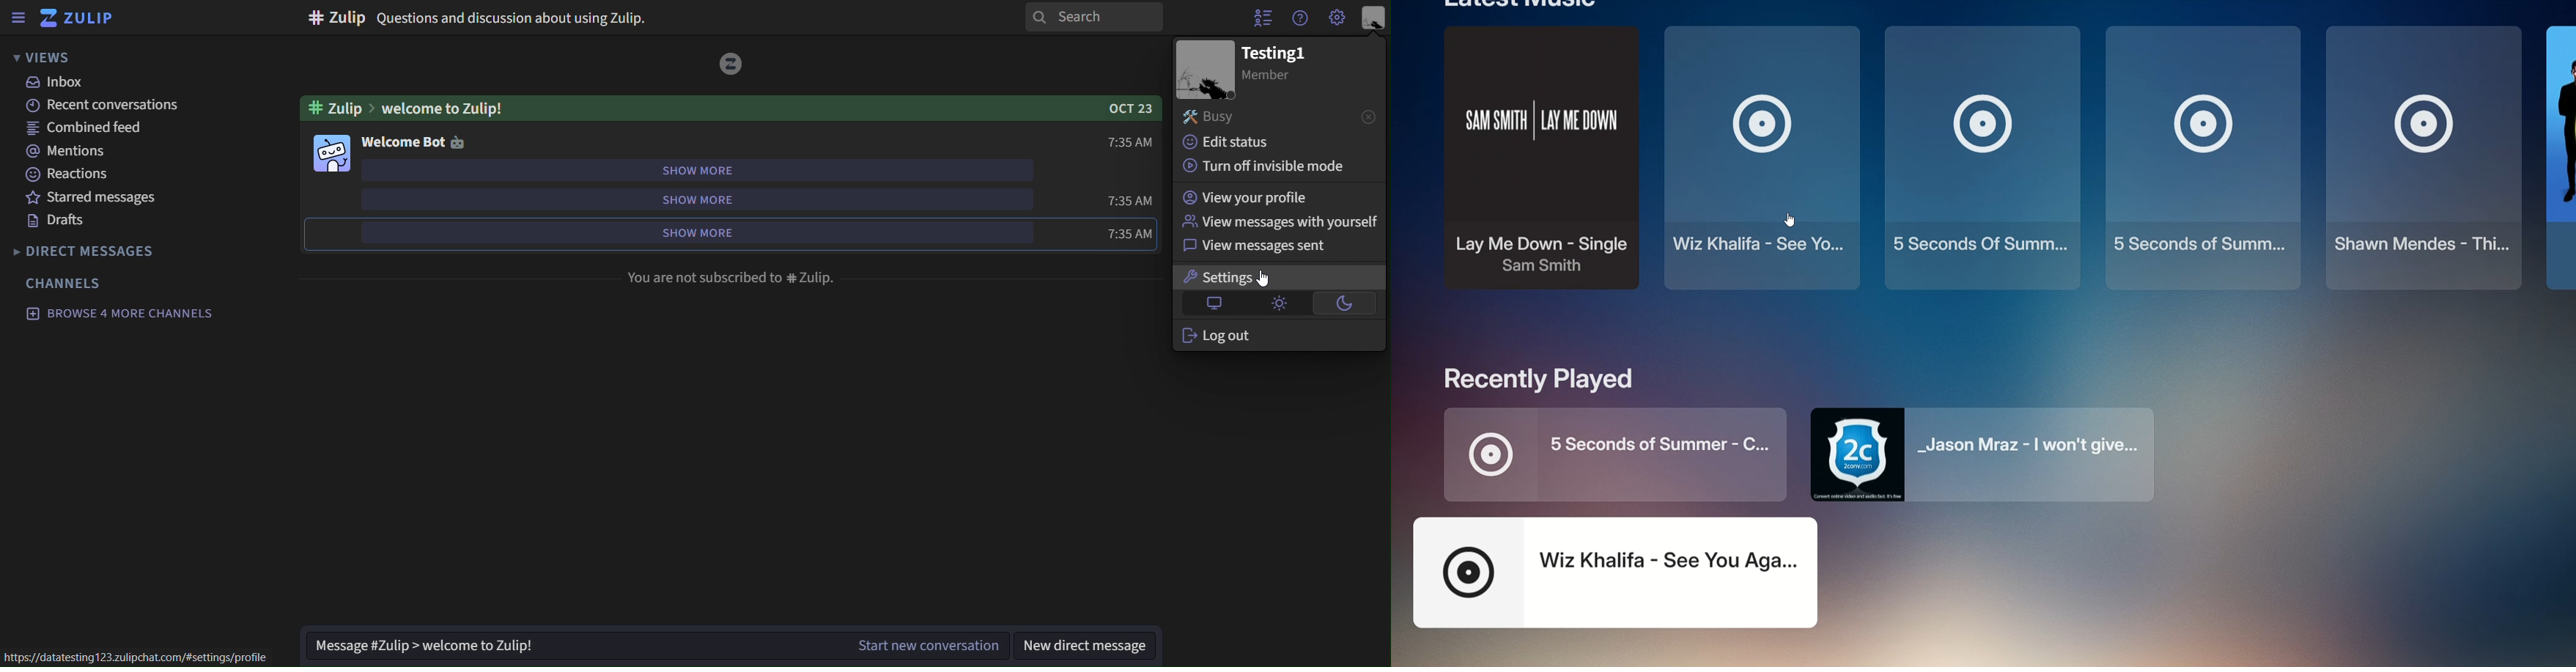 This screenshot has height=672, width=2576. Describe the element at coordinates (1261, 15) in the screenshot. I see `hide user list` at that location.